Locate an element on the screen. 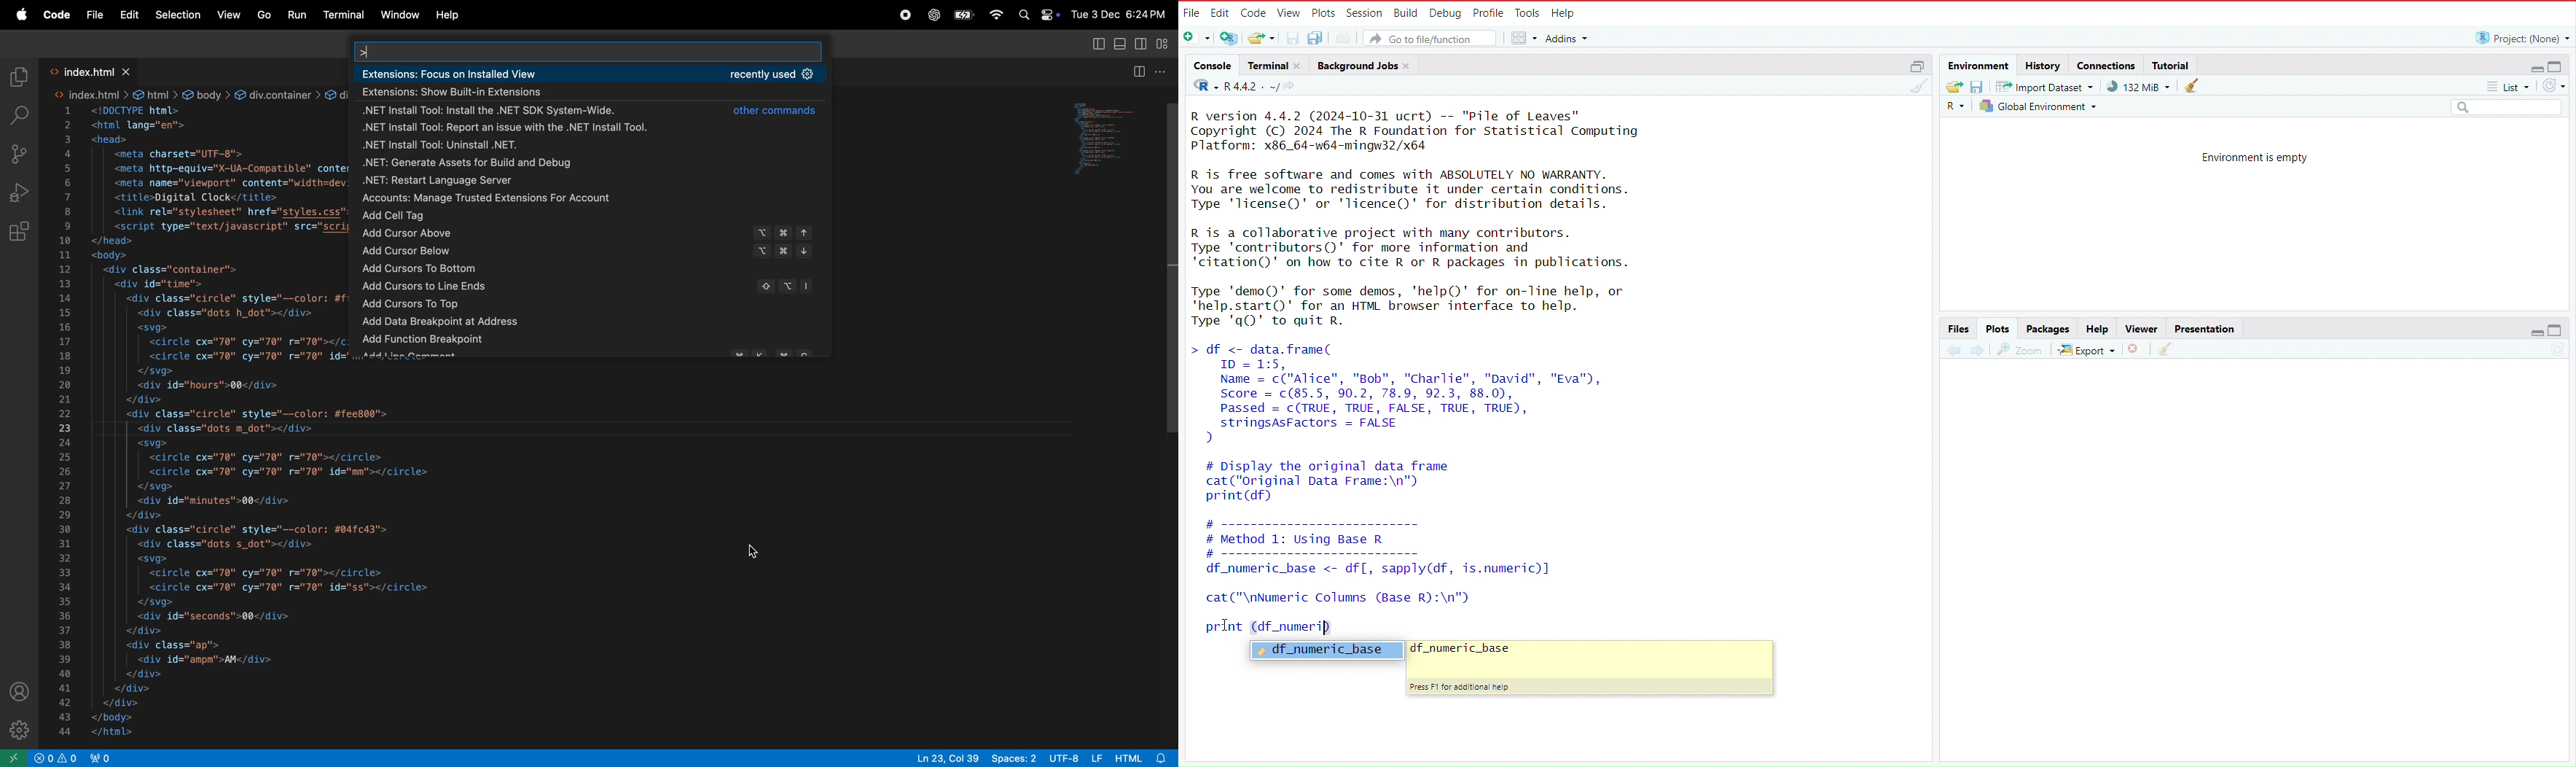  Import dataset is located at coordinates (2046, 87).